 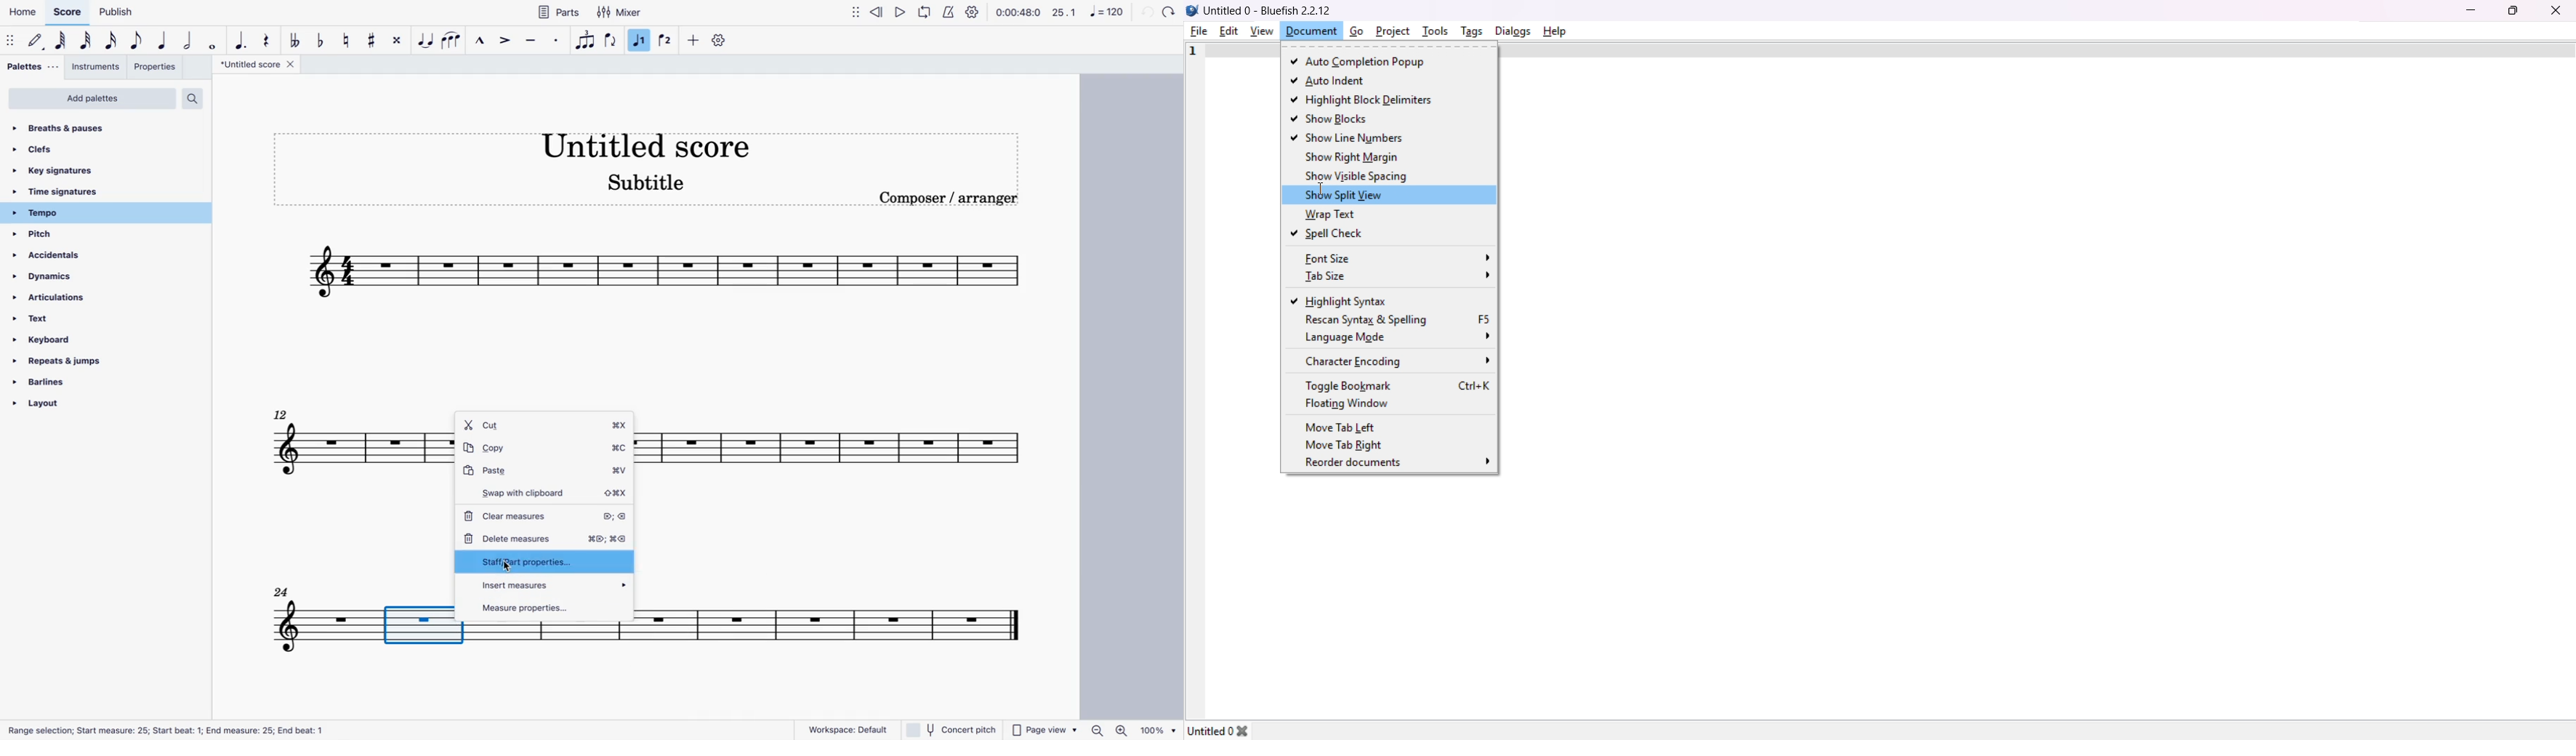 I want to click on insert measures, so click(x=547, y=584).